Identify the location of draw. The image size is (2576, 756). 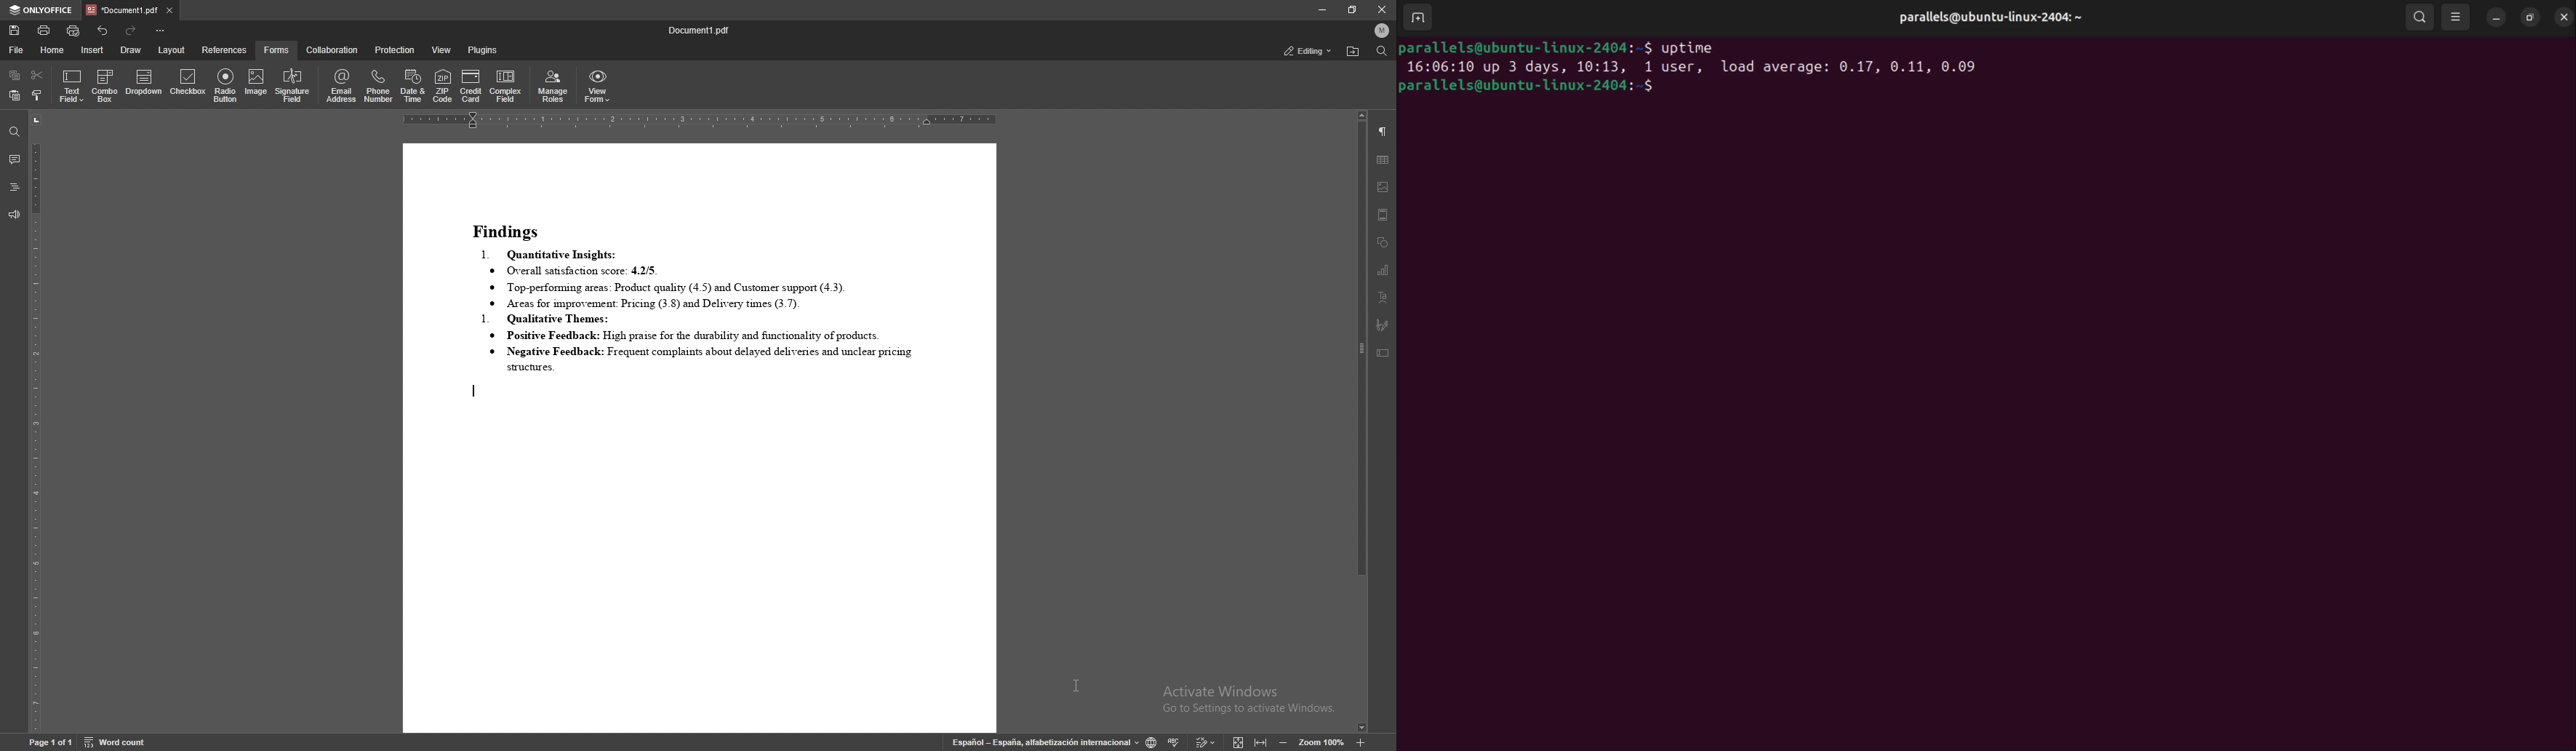
(130, 50).